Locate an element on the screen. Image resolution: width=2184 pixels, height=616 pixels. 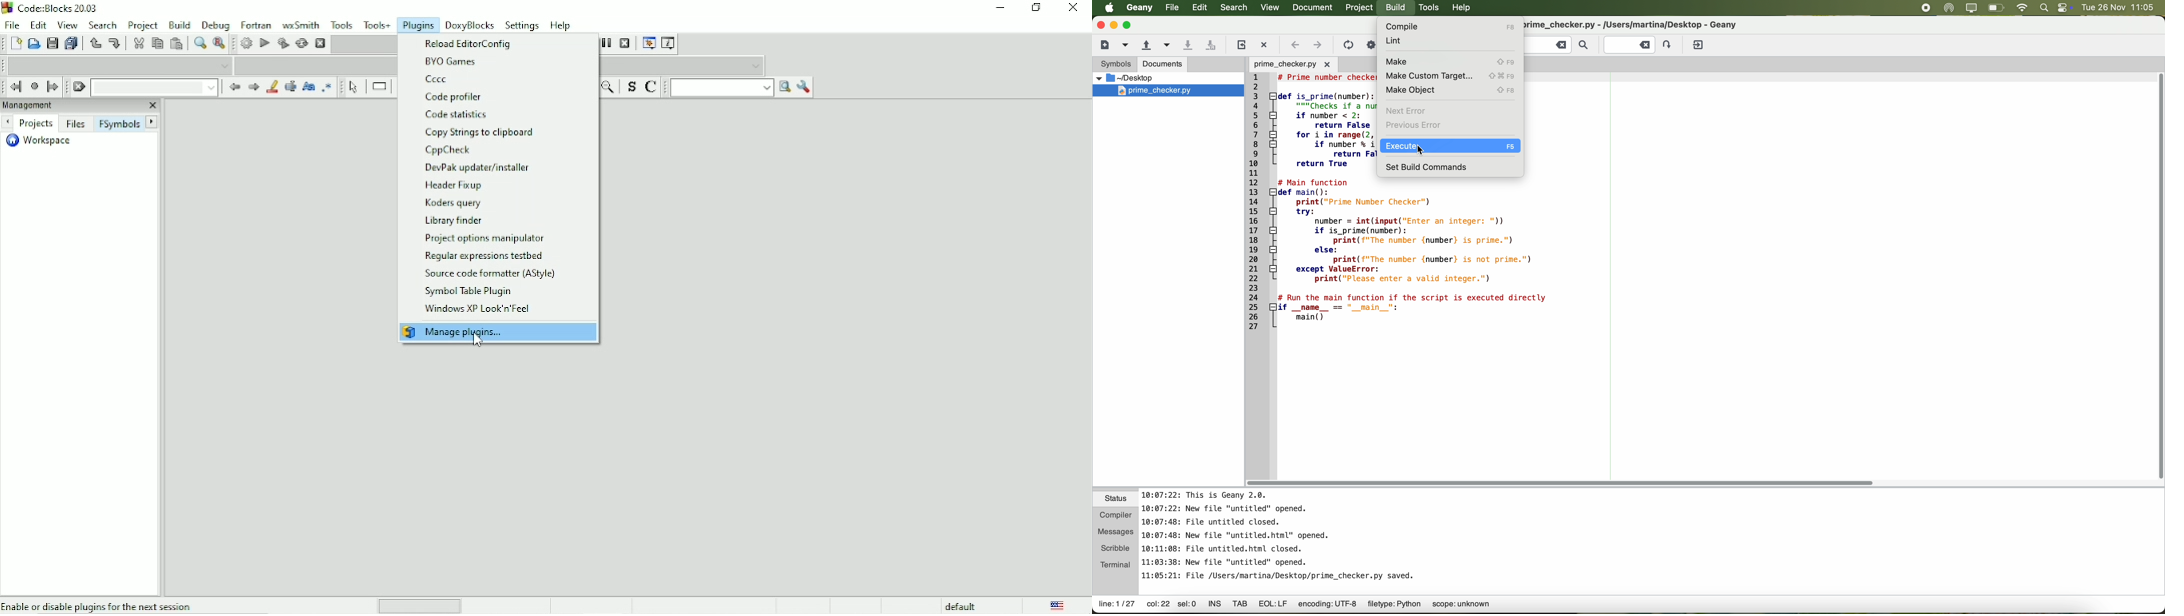
set build commands is located at coordinates (1428, 167).